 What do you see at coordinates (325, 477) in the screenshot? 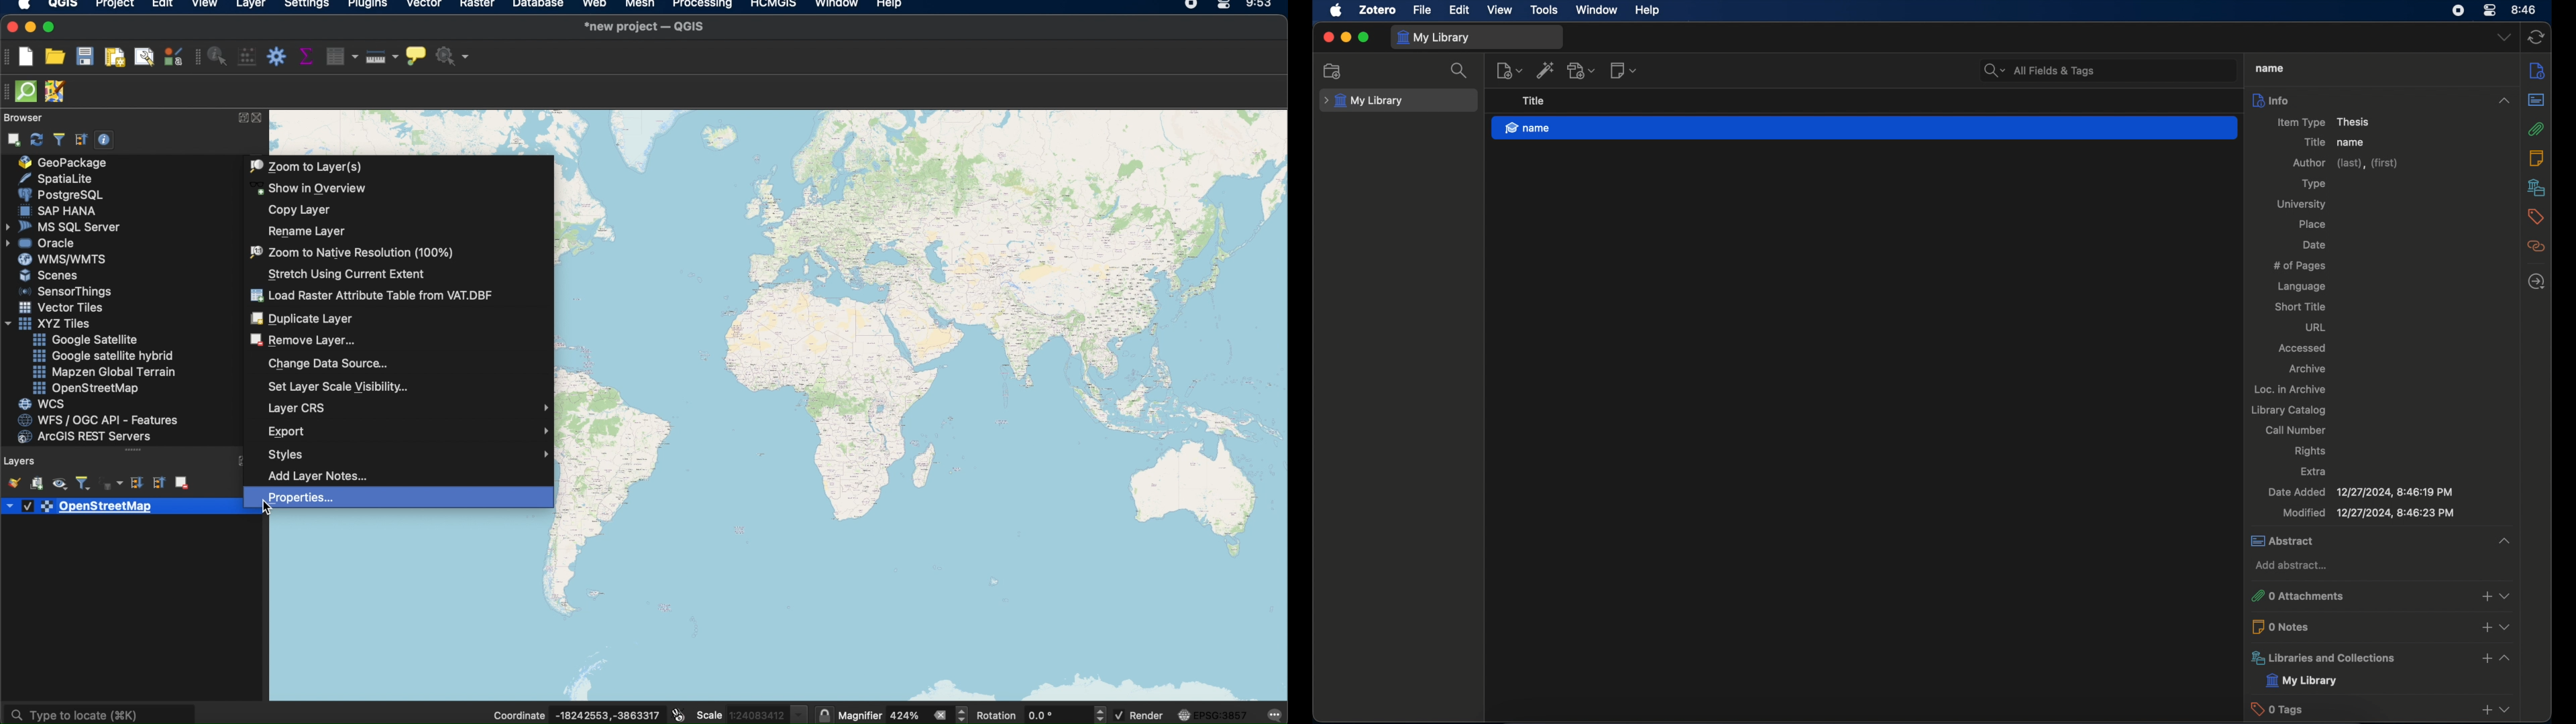
I see `add layer notes` at bounding box center [325, 477].